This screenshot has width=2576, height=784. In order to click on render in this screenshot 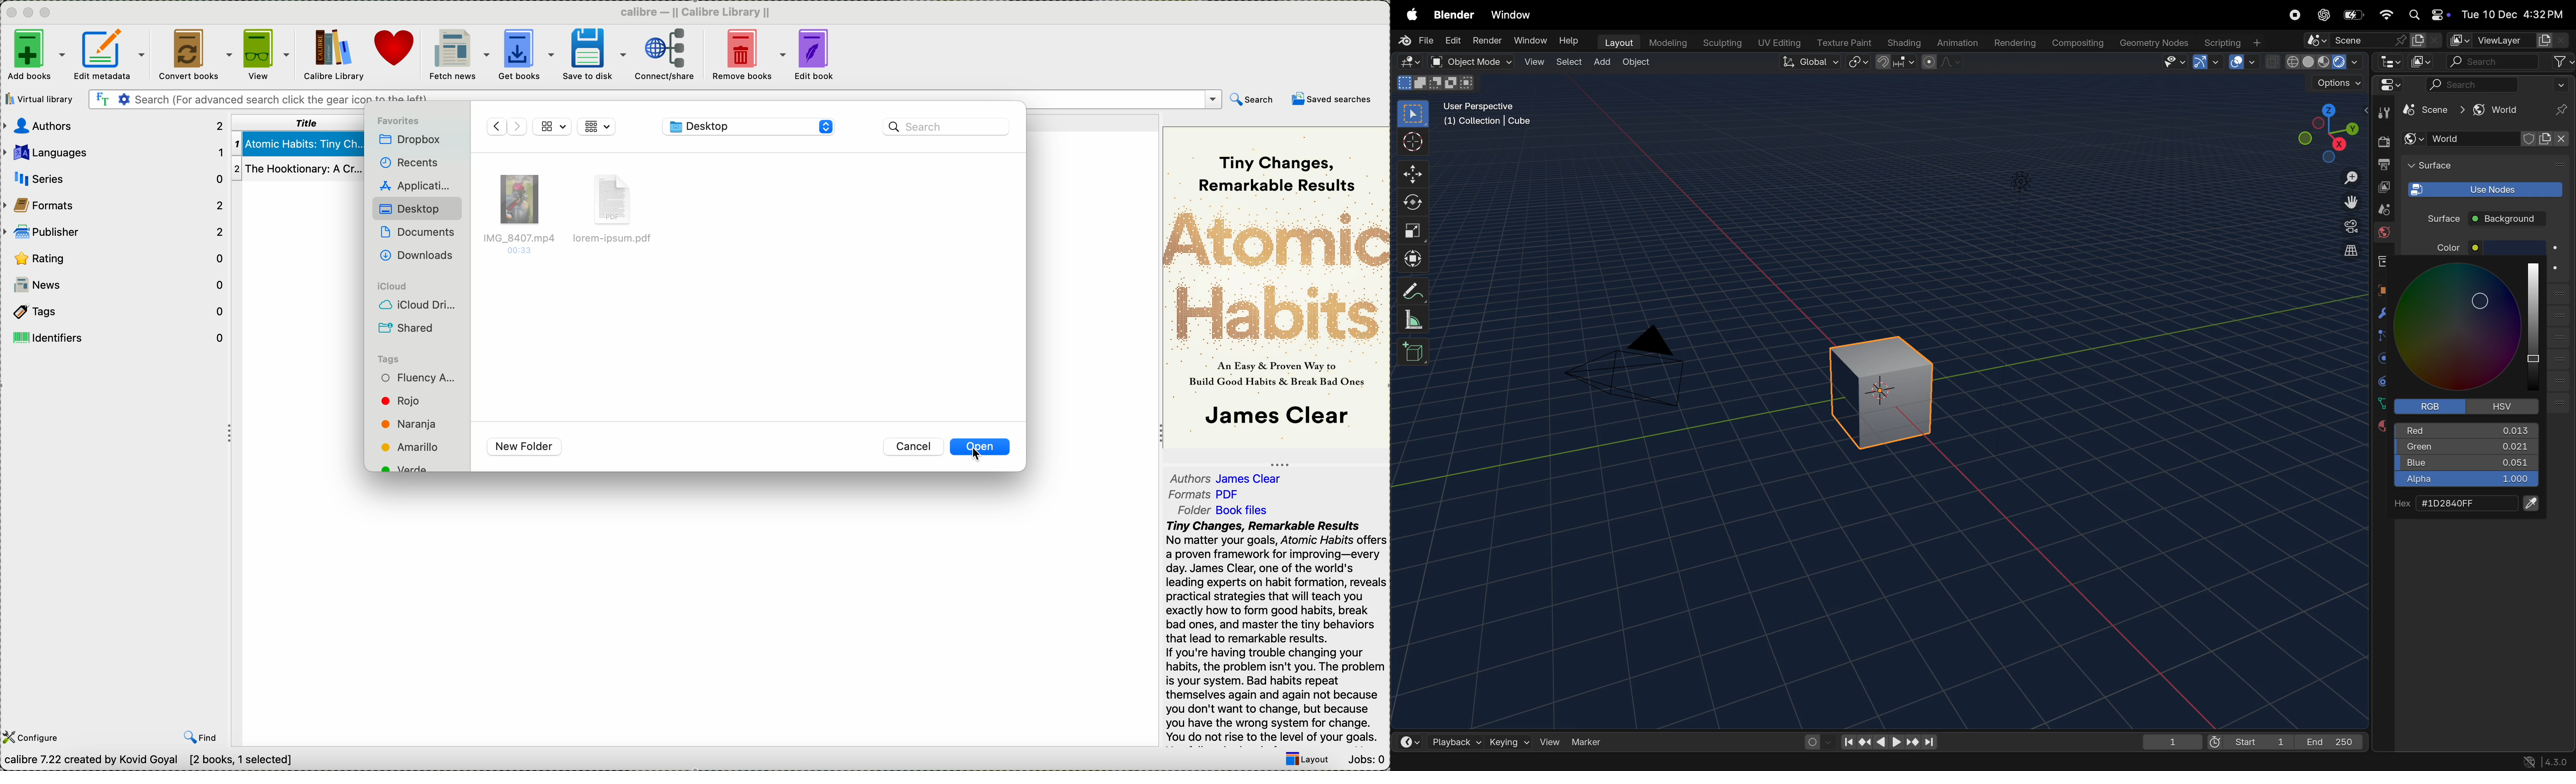, I will do `click(1487, 42)`.